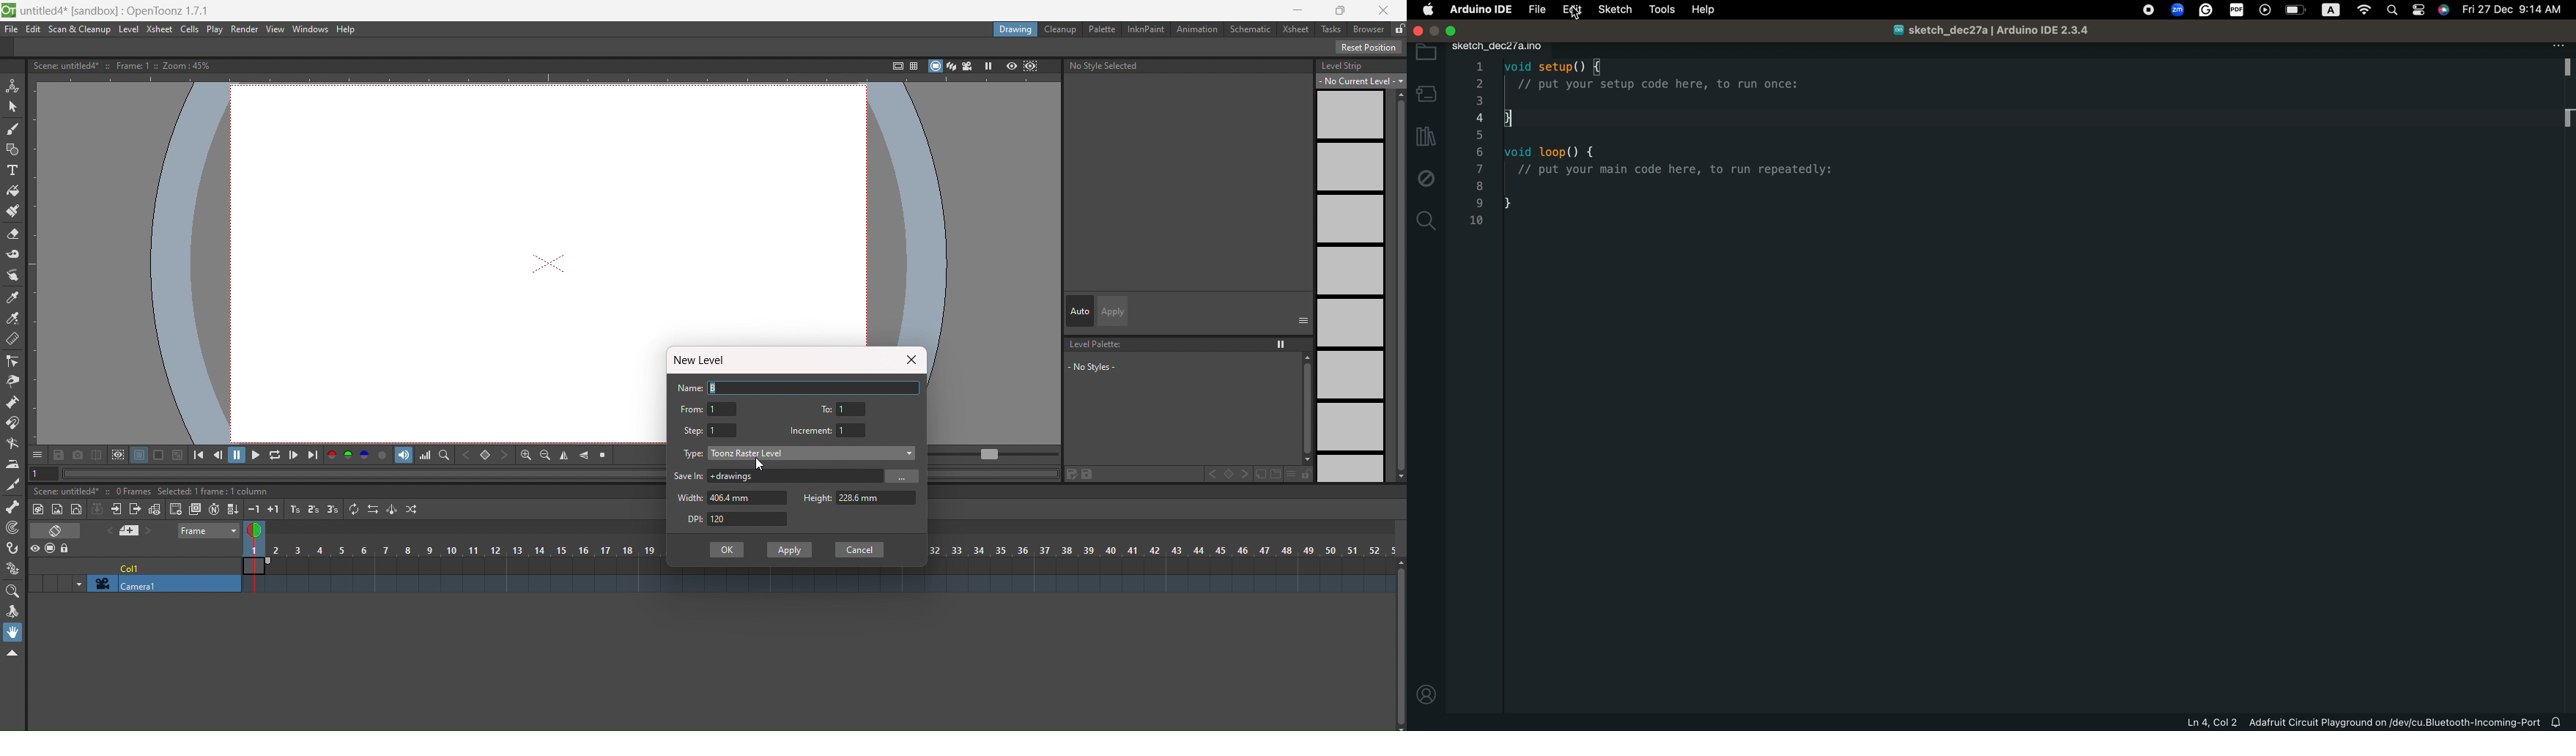  I want to click on cursor, so click(1575, 14).